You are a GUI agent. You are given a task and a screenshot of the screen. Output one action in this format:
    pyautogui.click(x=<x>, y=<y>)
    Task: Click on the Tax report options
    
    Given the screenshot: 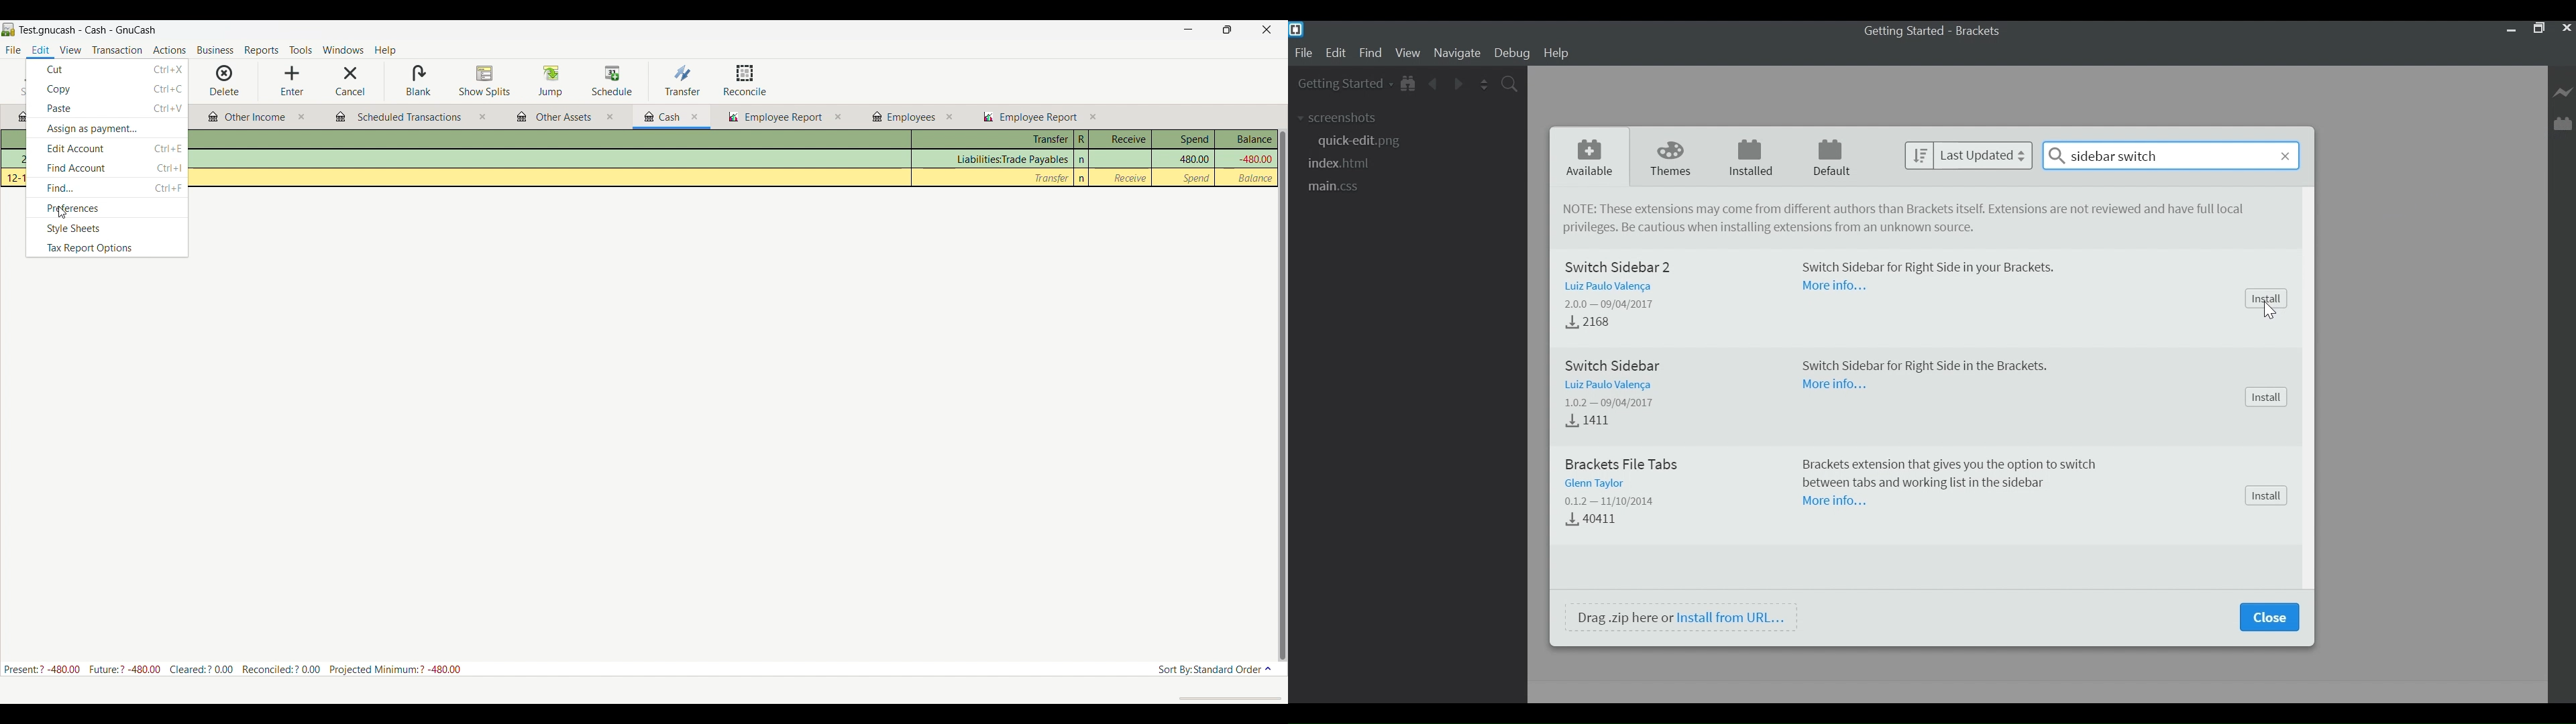 What is the action you would take?
    pyautogui.click(x=107, y=249)
    